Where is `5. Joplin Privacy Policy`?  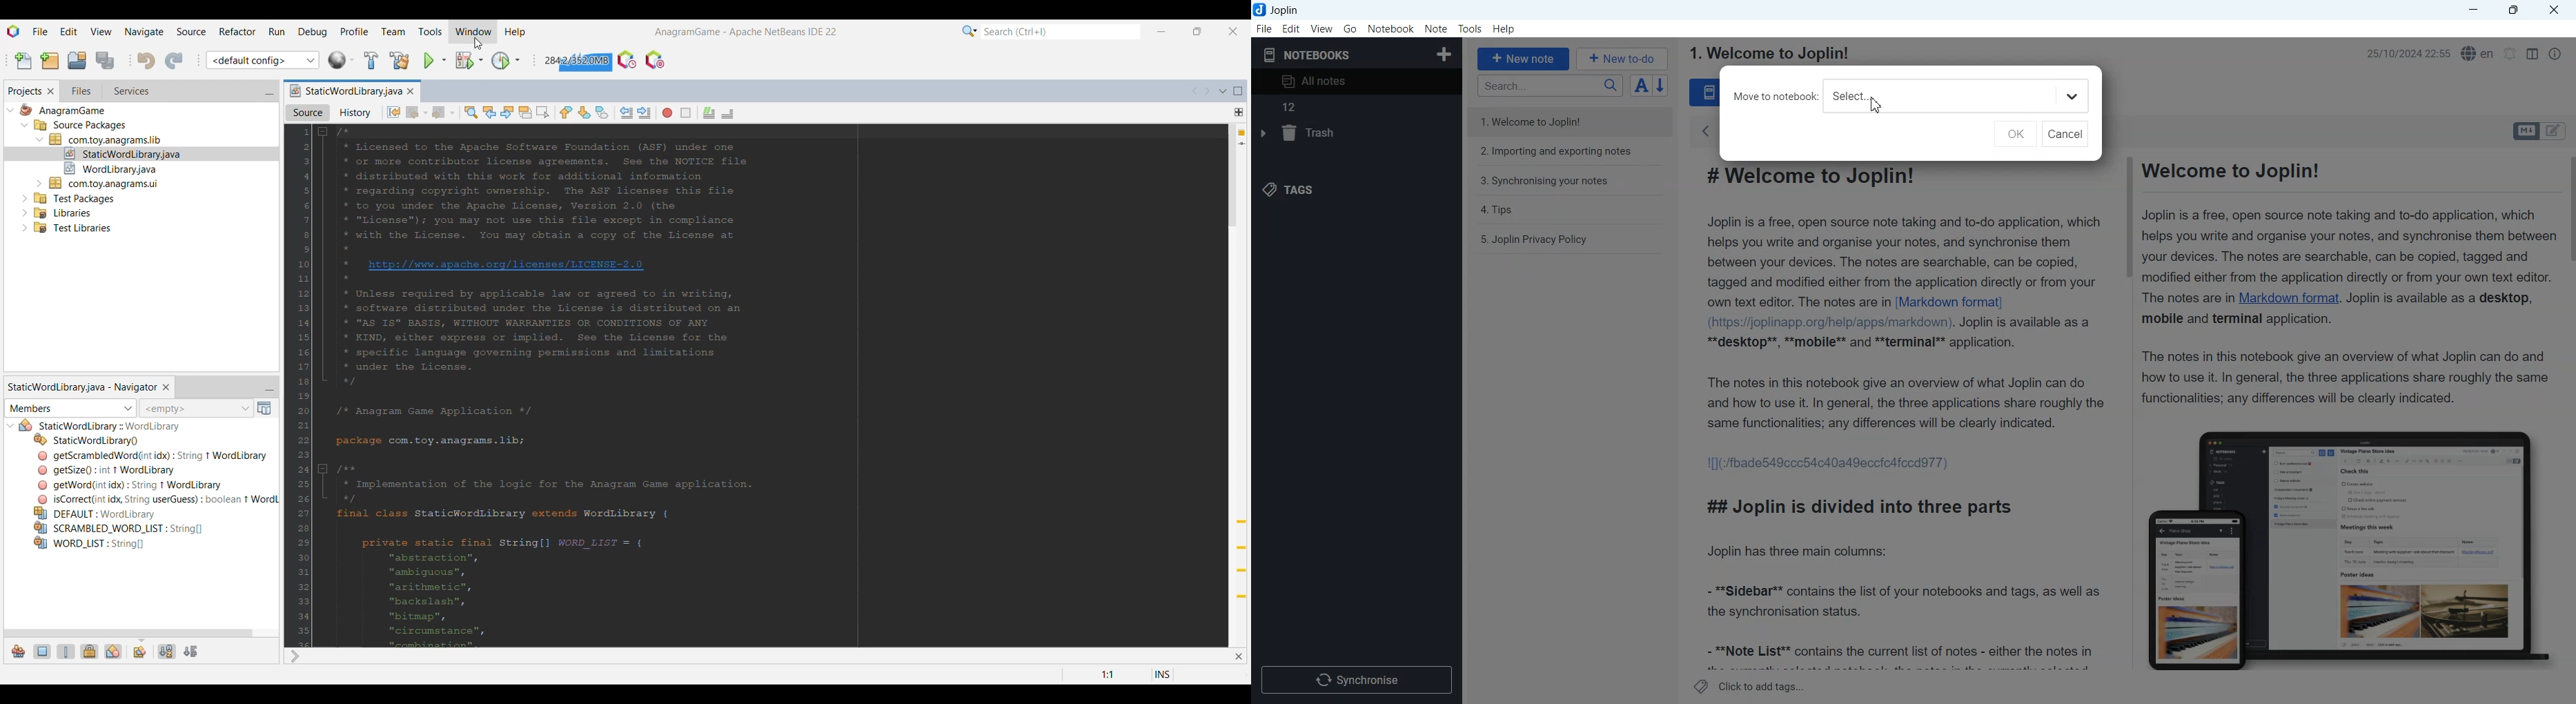
5. Joplin Privacy Policy is located at coordinates (1535, 239).